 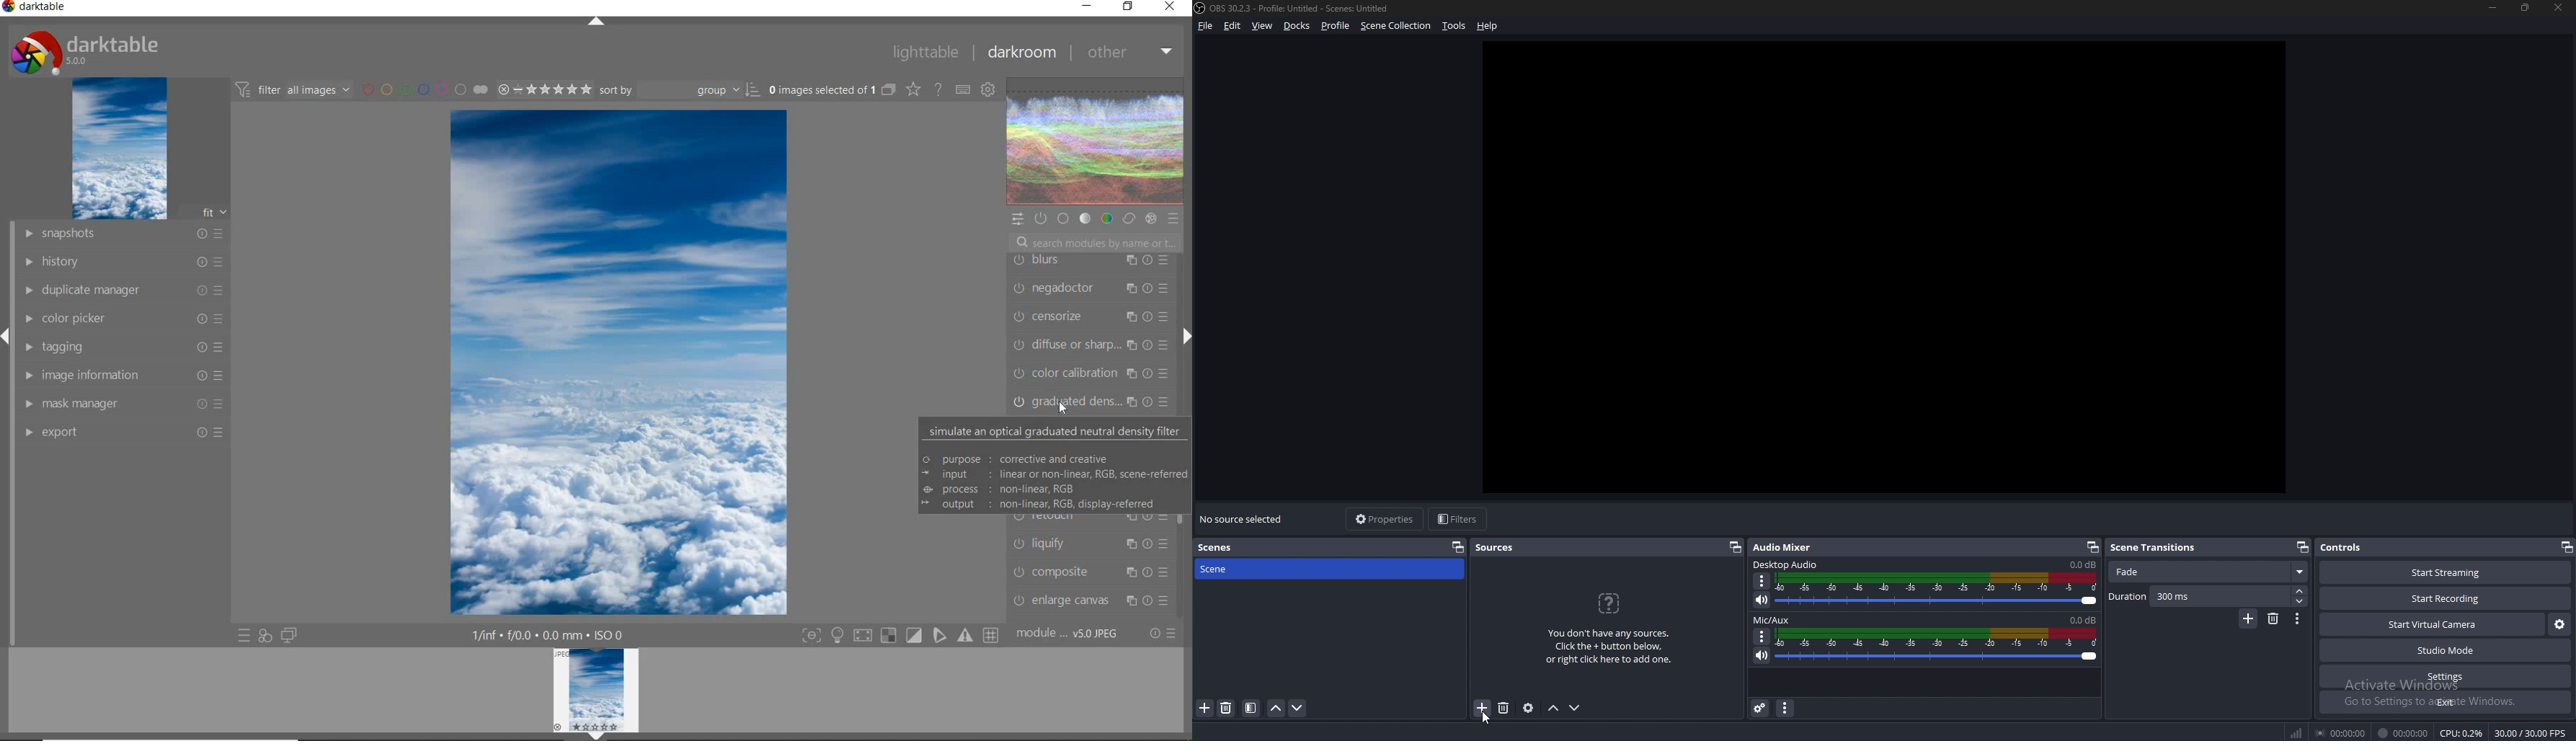 I want to click on workspace, so click(x=1898, y=267).